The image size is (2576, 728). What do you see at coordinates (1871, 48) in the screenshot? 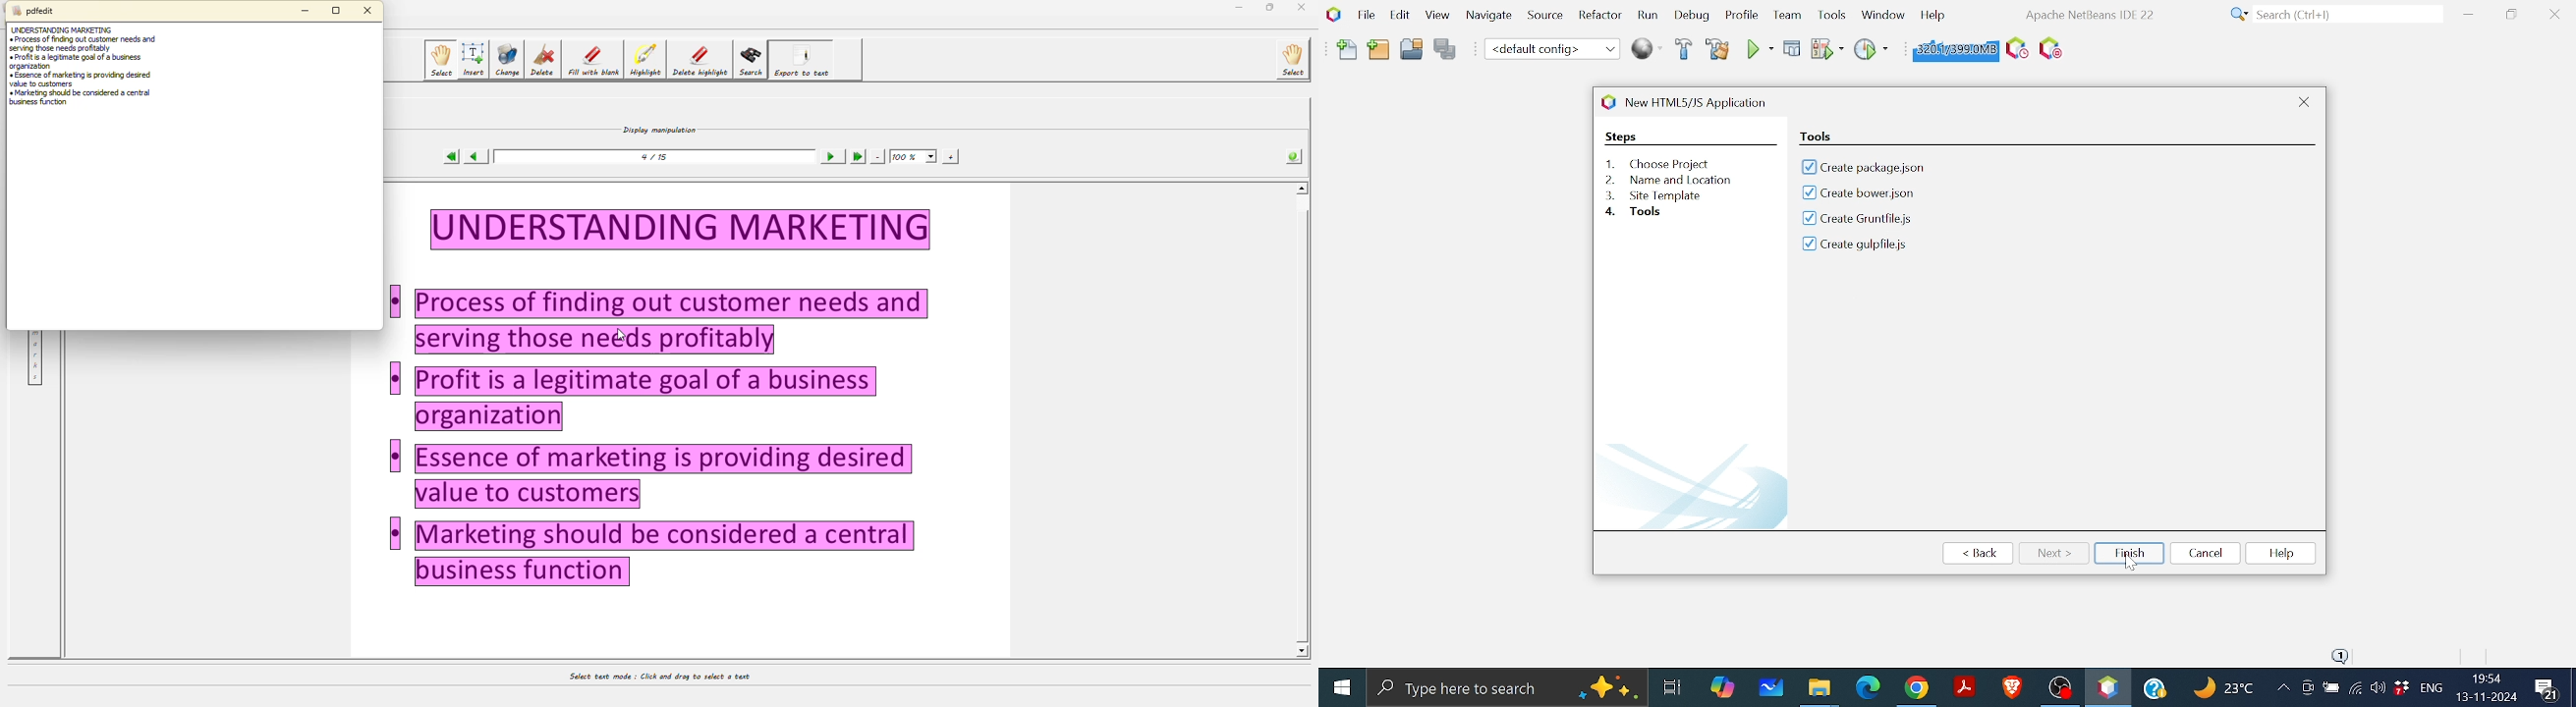
I see `Profile project` at bounding box center [1871, 48].